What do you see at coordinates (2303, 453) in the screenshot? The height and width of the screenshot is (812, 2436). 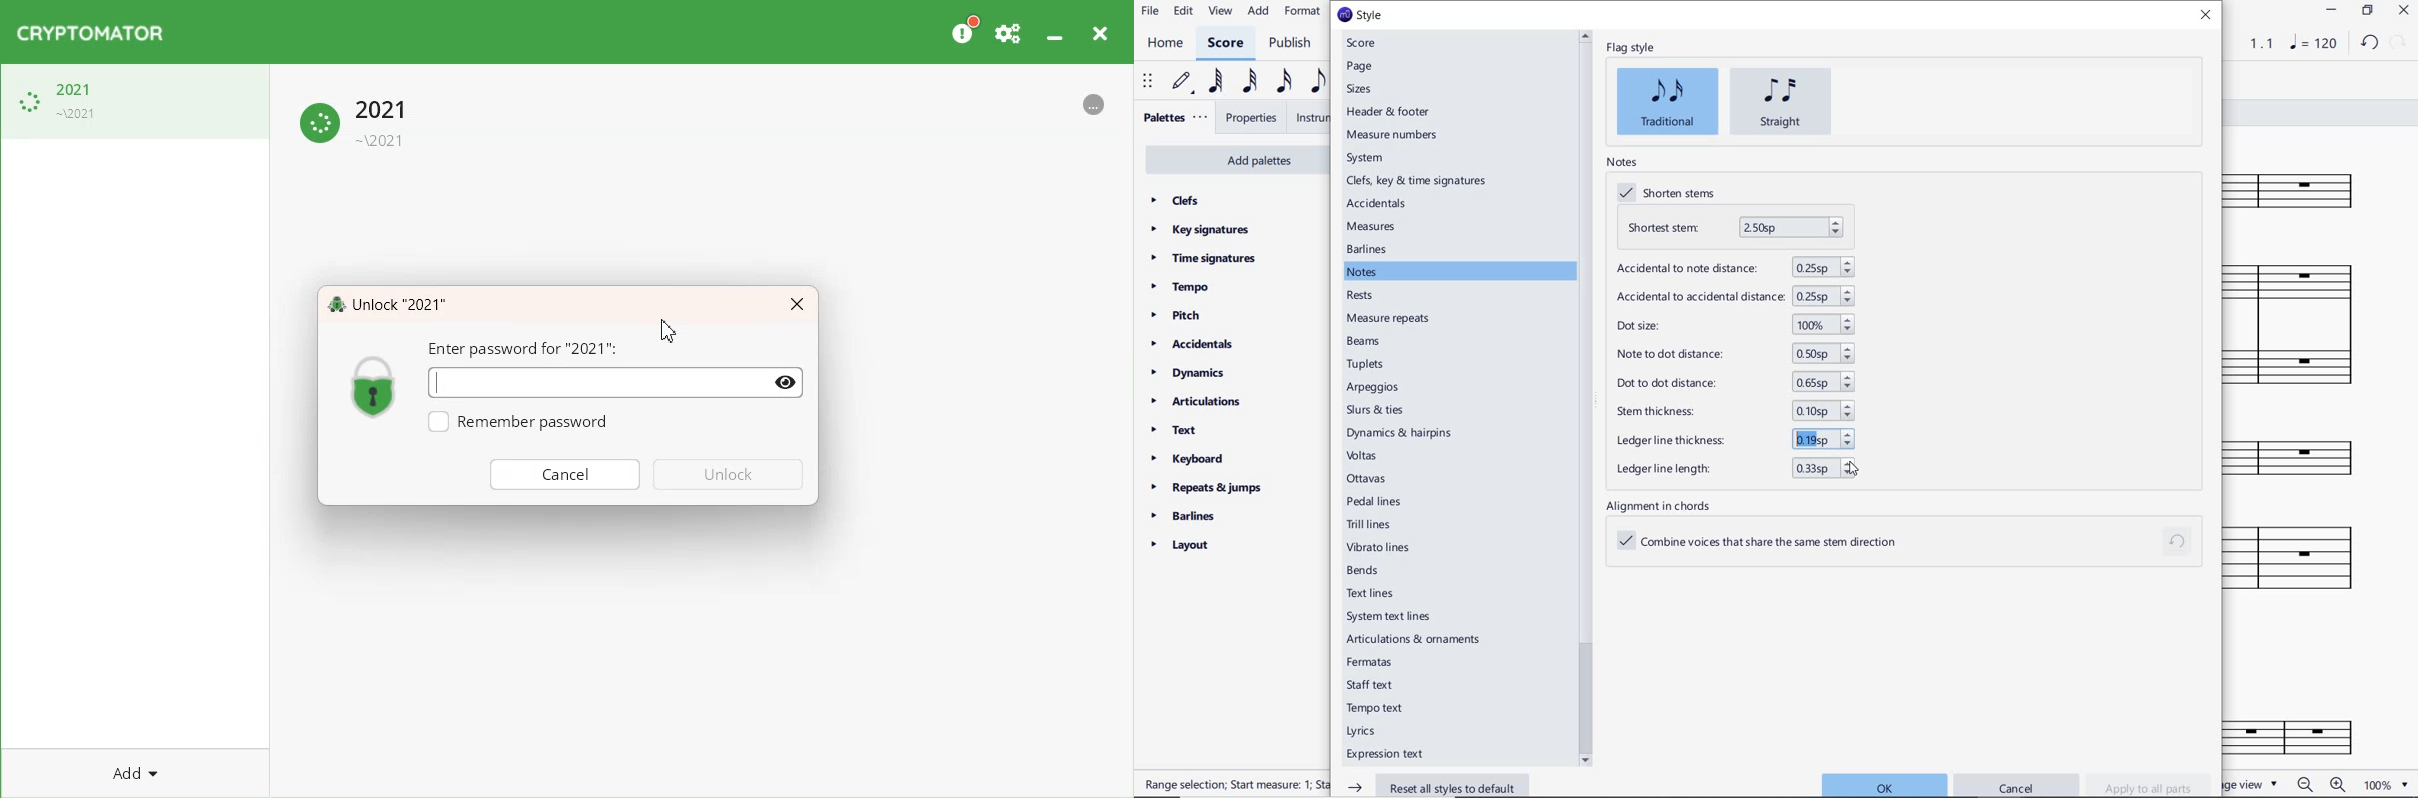 I see `Instrument: Bass Harmonica` at bounding box center [2303, 453].